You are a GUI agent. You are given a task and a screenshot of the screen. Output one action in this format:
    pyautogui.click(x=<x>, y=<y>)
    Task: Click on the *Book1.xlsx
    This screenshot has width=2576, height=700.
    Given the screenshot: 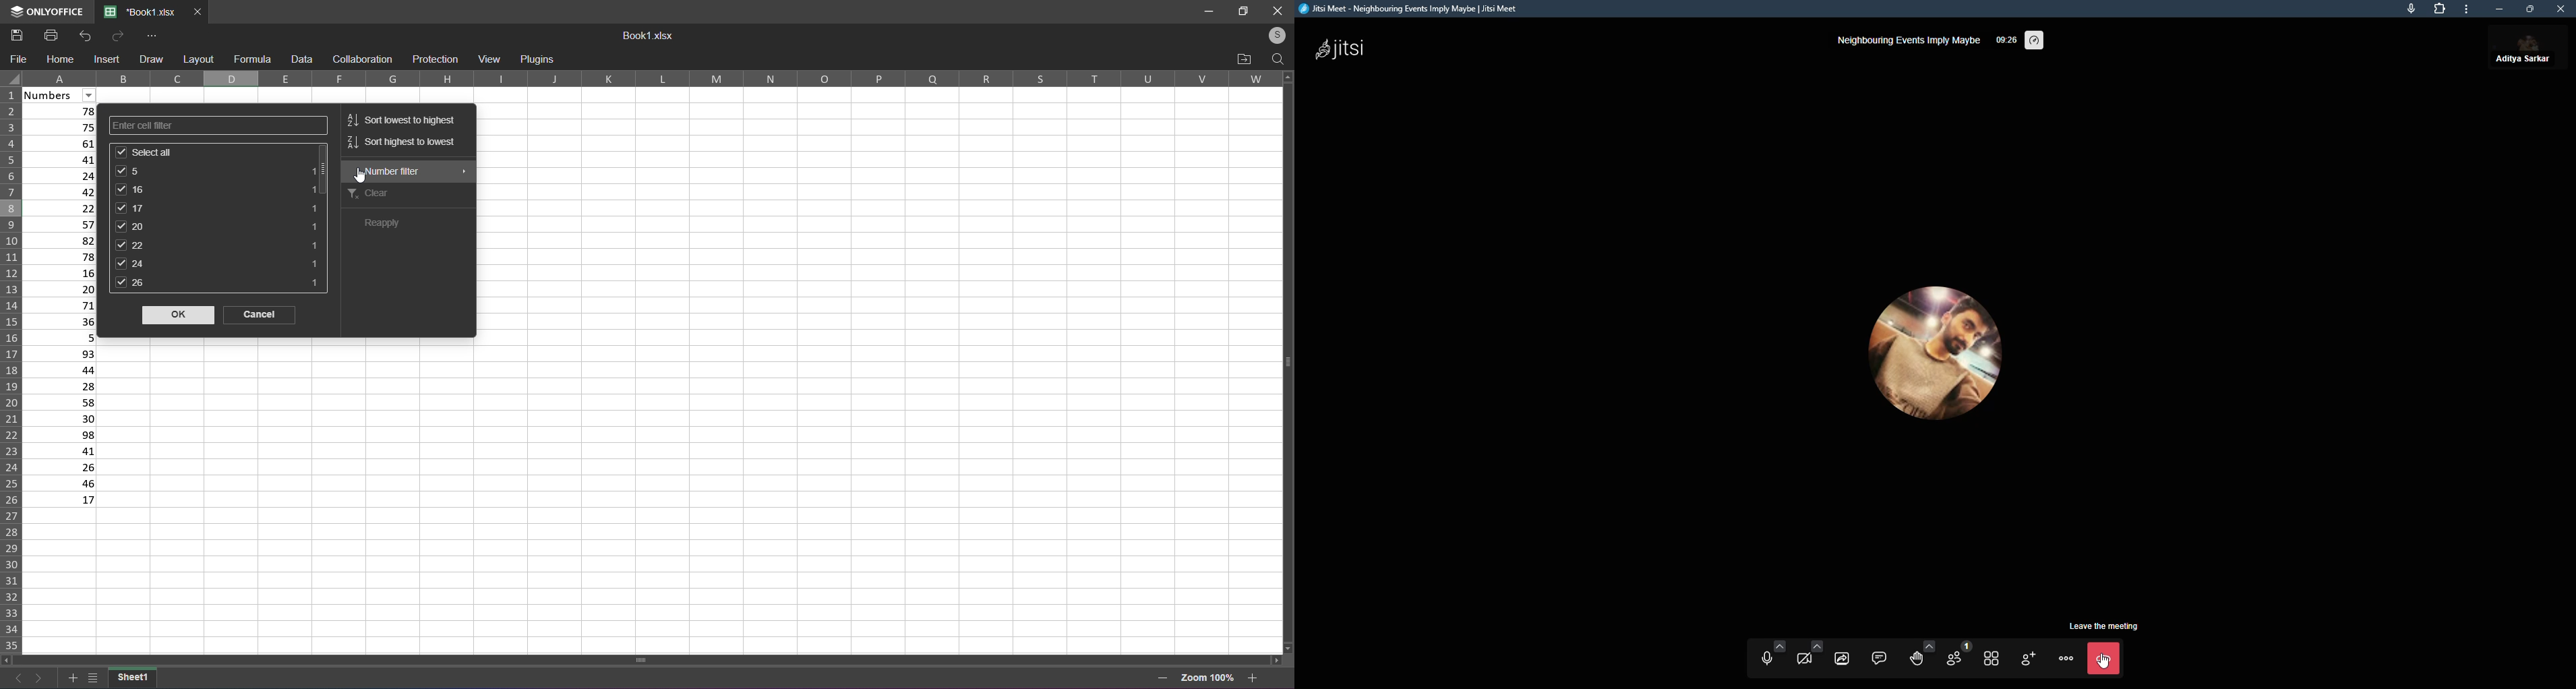 What is the action you would take?
    pyautogui.click(x=140, y=13)
    